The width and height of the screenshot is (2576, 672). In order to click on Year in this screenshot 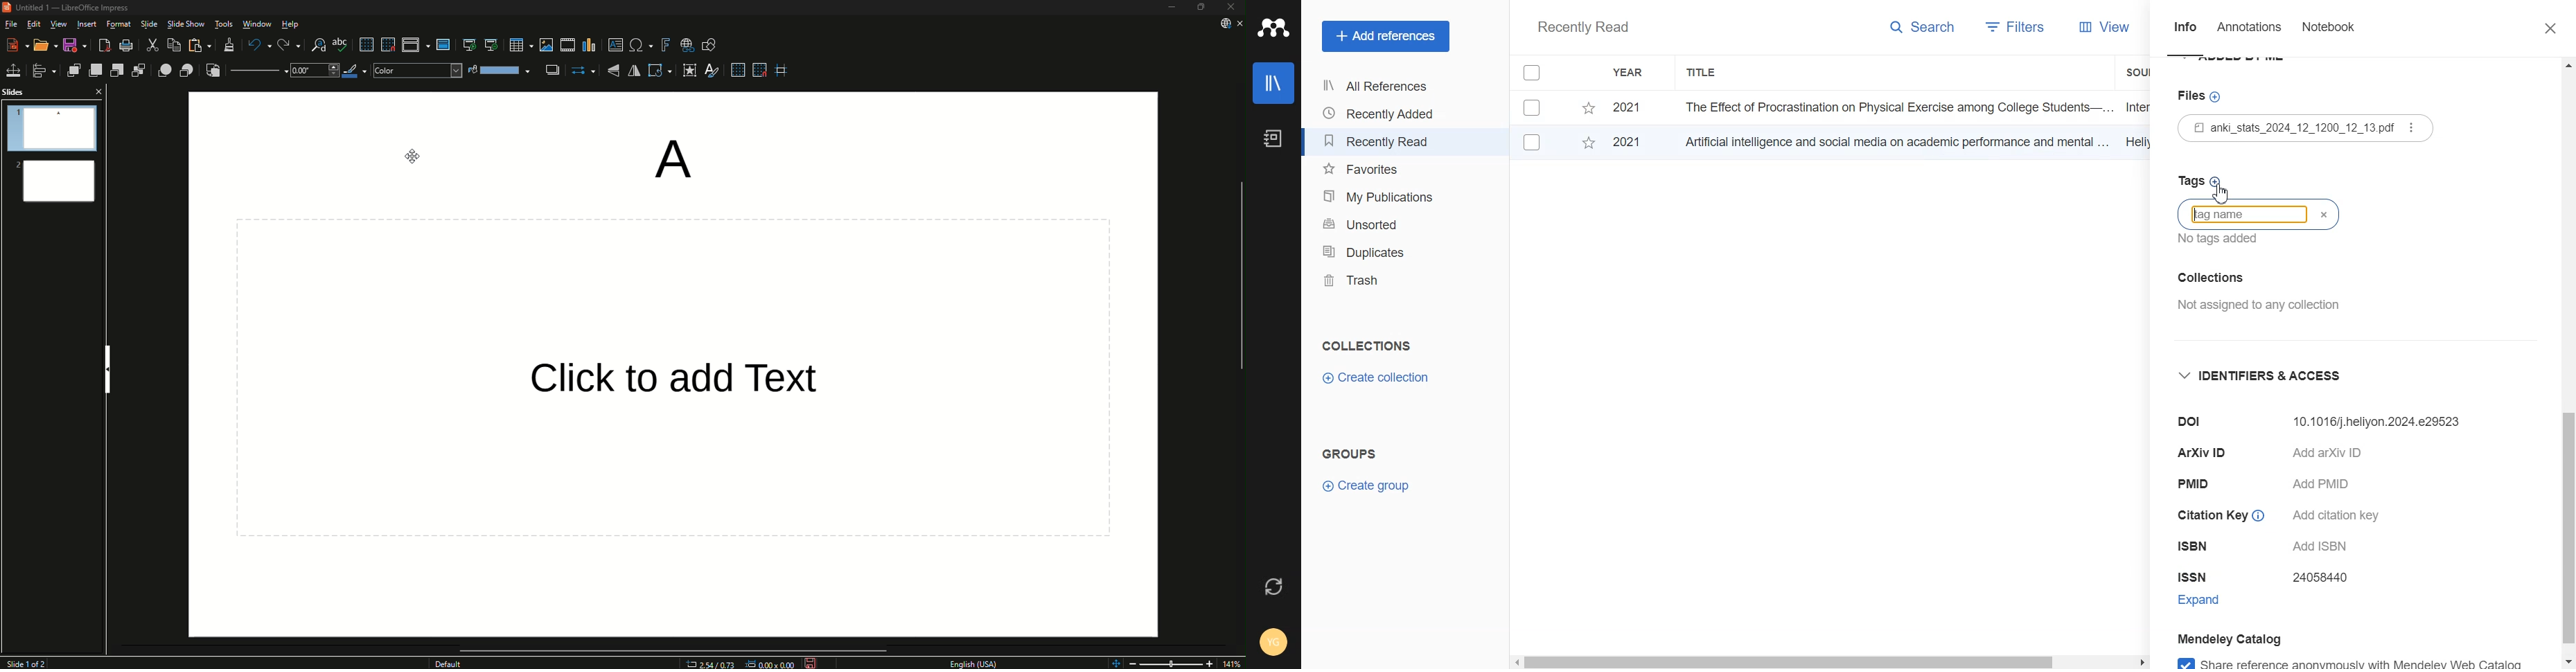, I will do `click(1630, 73)`.